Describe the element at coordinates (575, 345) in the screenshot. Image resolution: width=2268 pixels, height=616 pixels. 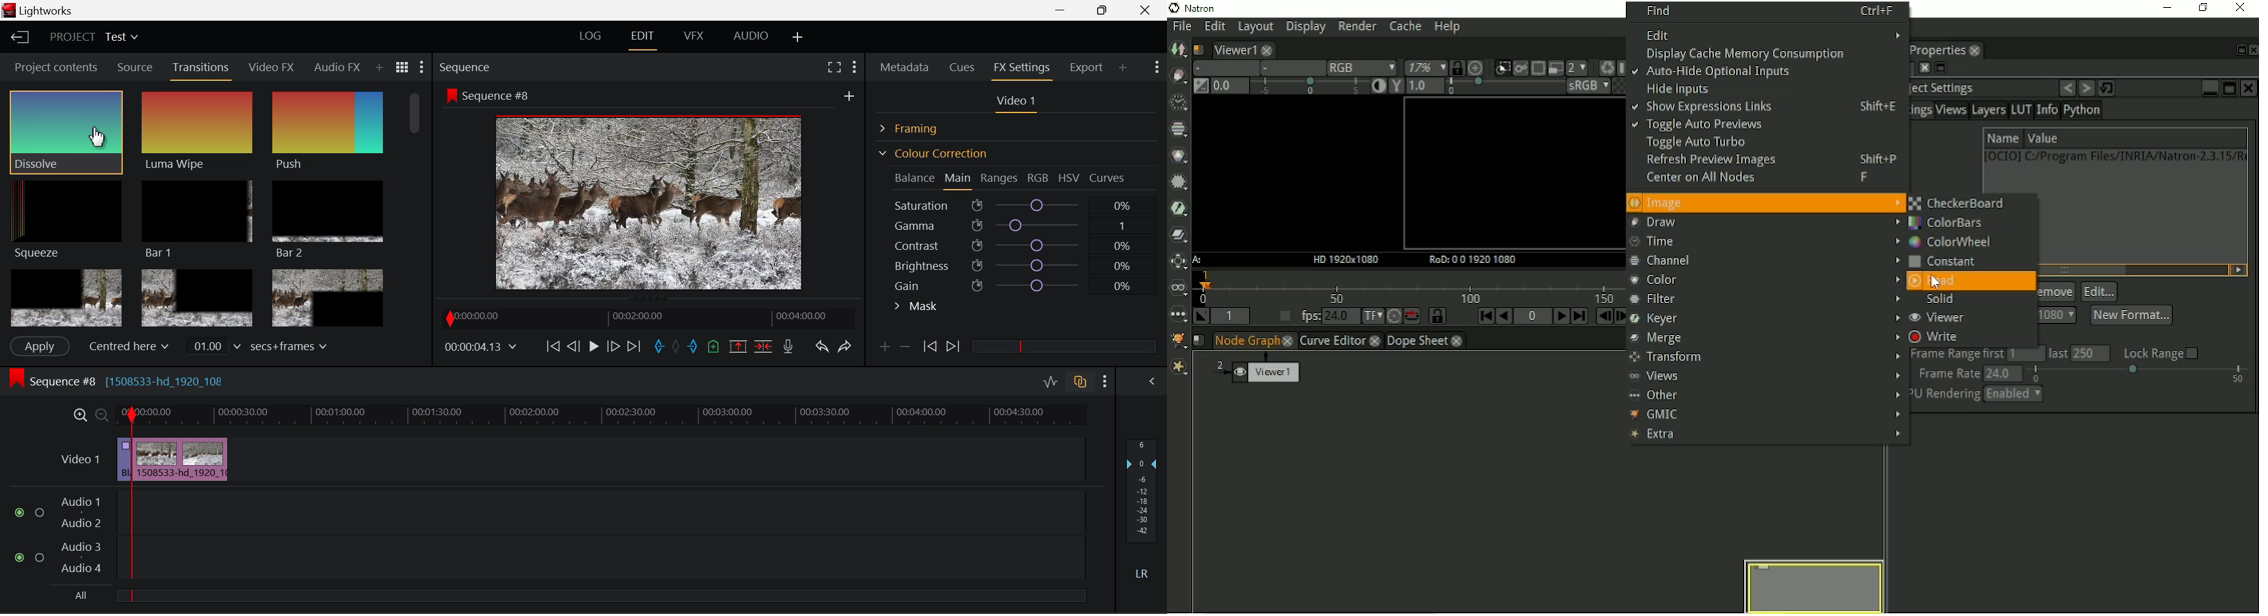
I see `Go Back` at that location.